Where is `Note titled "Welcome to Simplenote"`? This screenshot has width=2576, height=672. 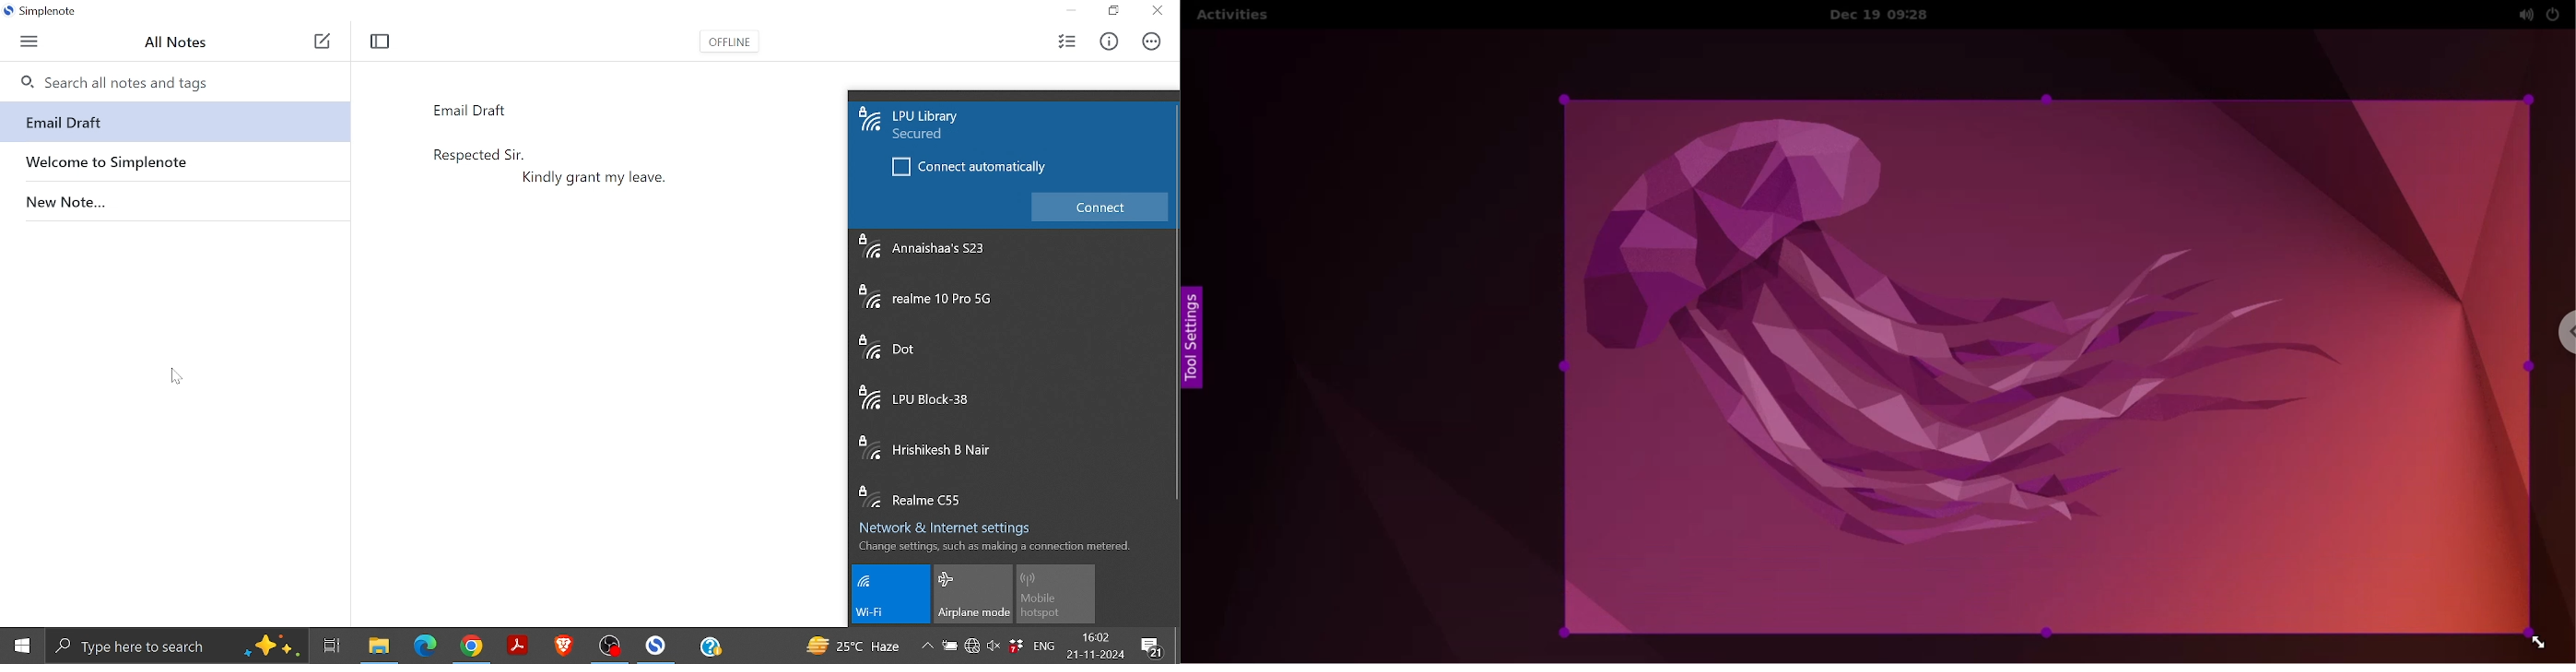
Note titled "Welcome to Simplenote" is located at coordinates (173, 160).